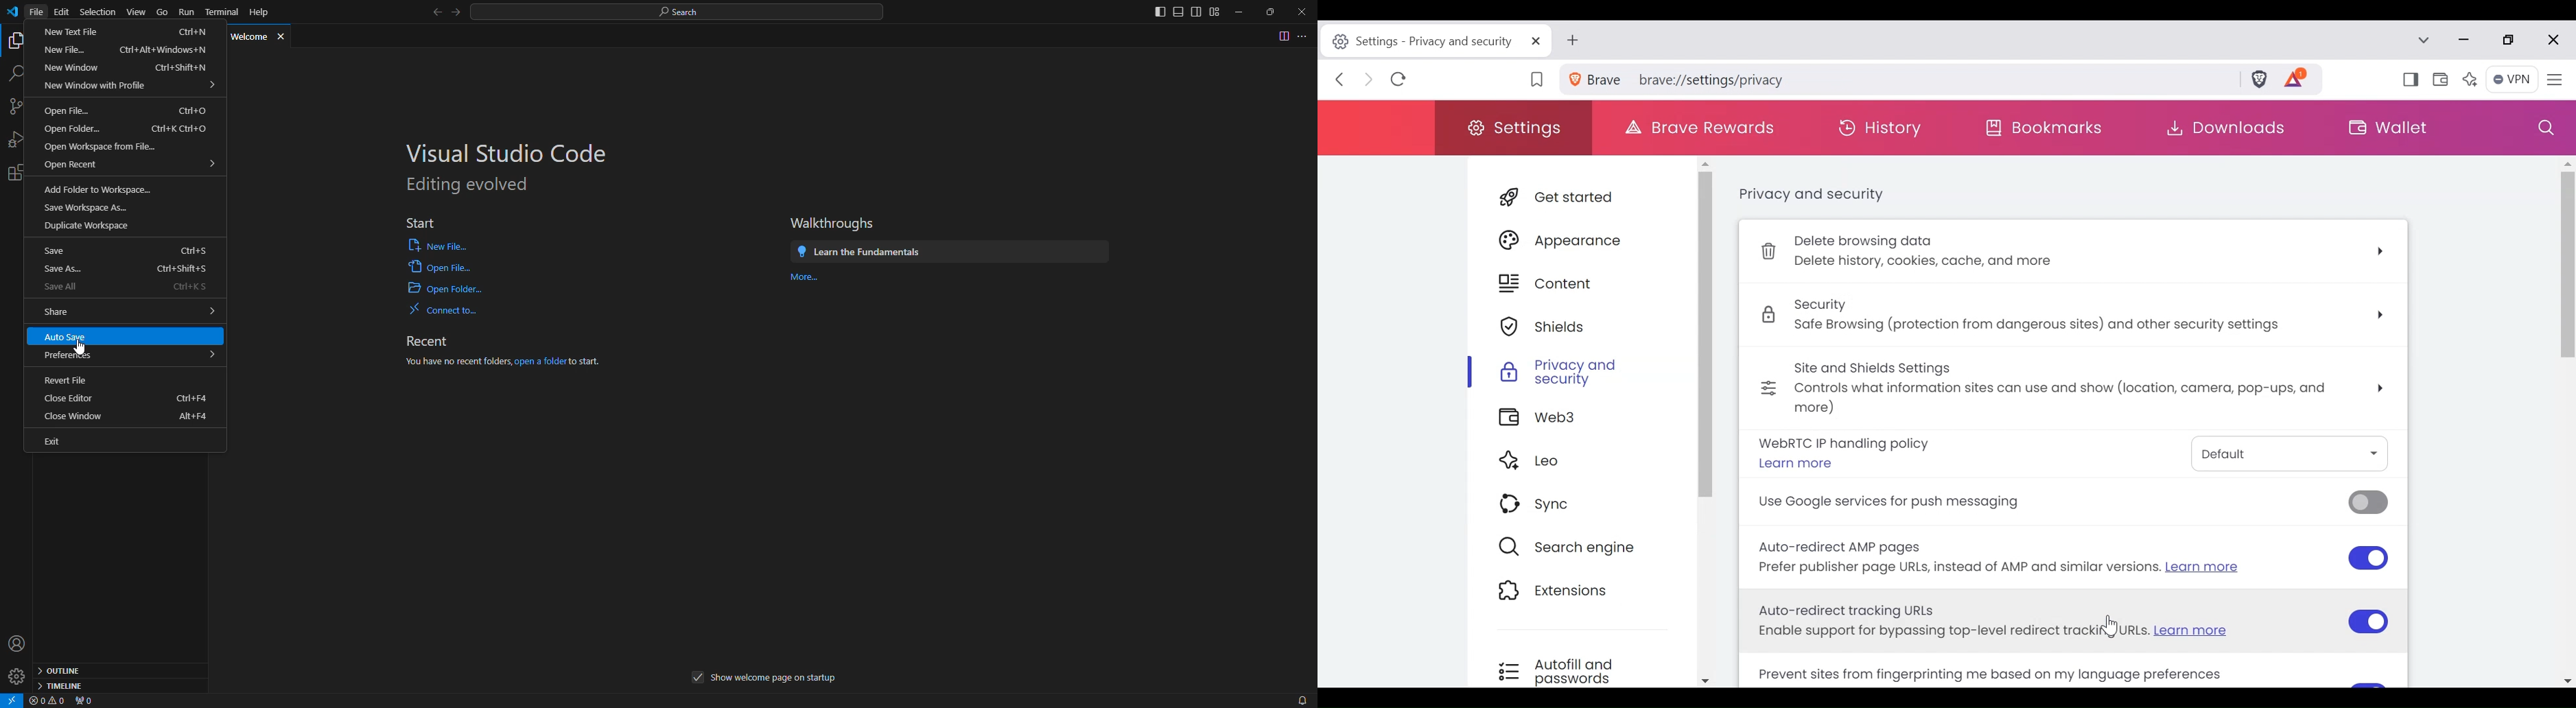  What do you see at coordinates (68, 355) in the screenshot?
I see `preferences` at bounding box center [68, 355].